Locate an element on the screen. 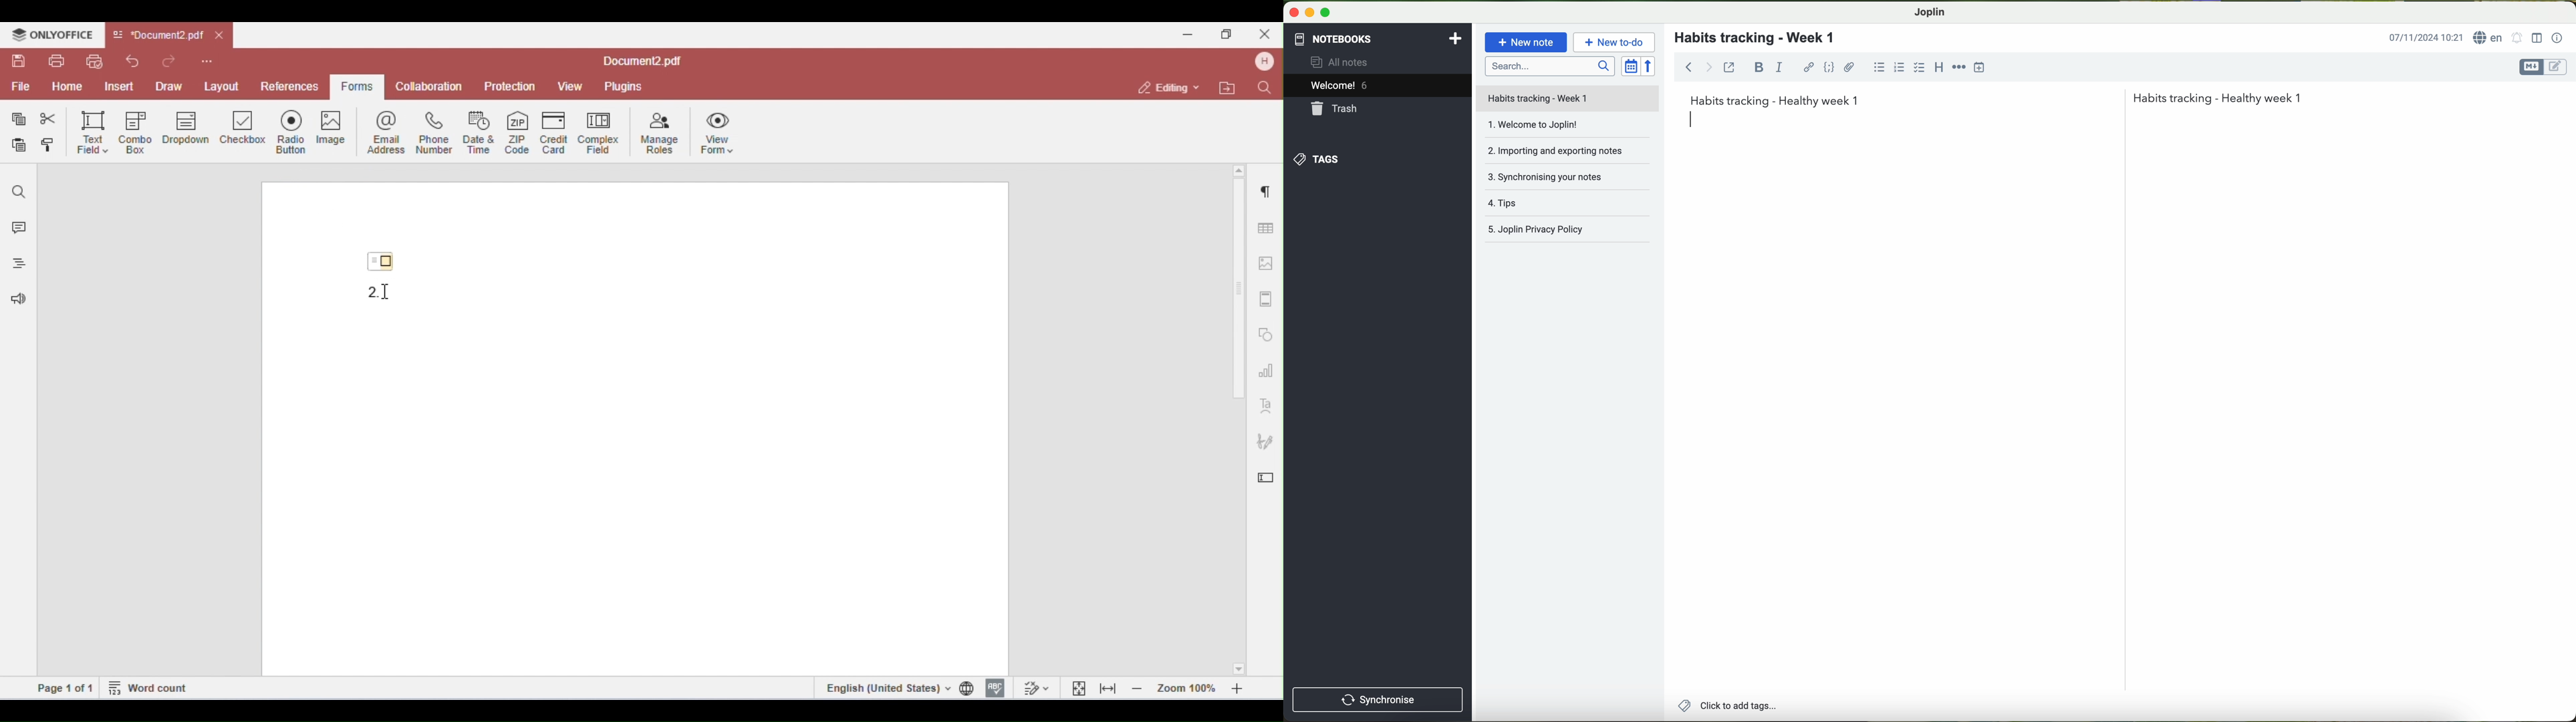  Joplin is located at coordinates (1929, 12).